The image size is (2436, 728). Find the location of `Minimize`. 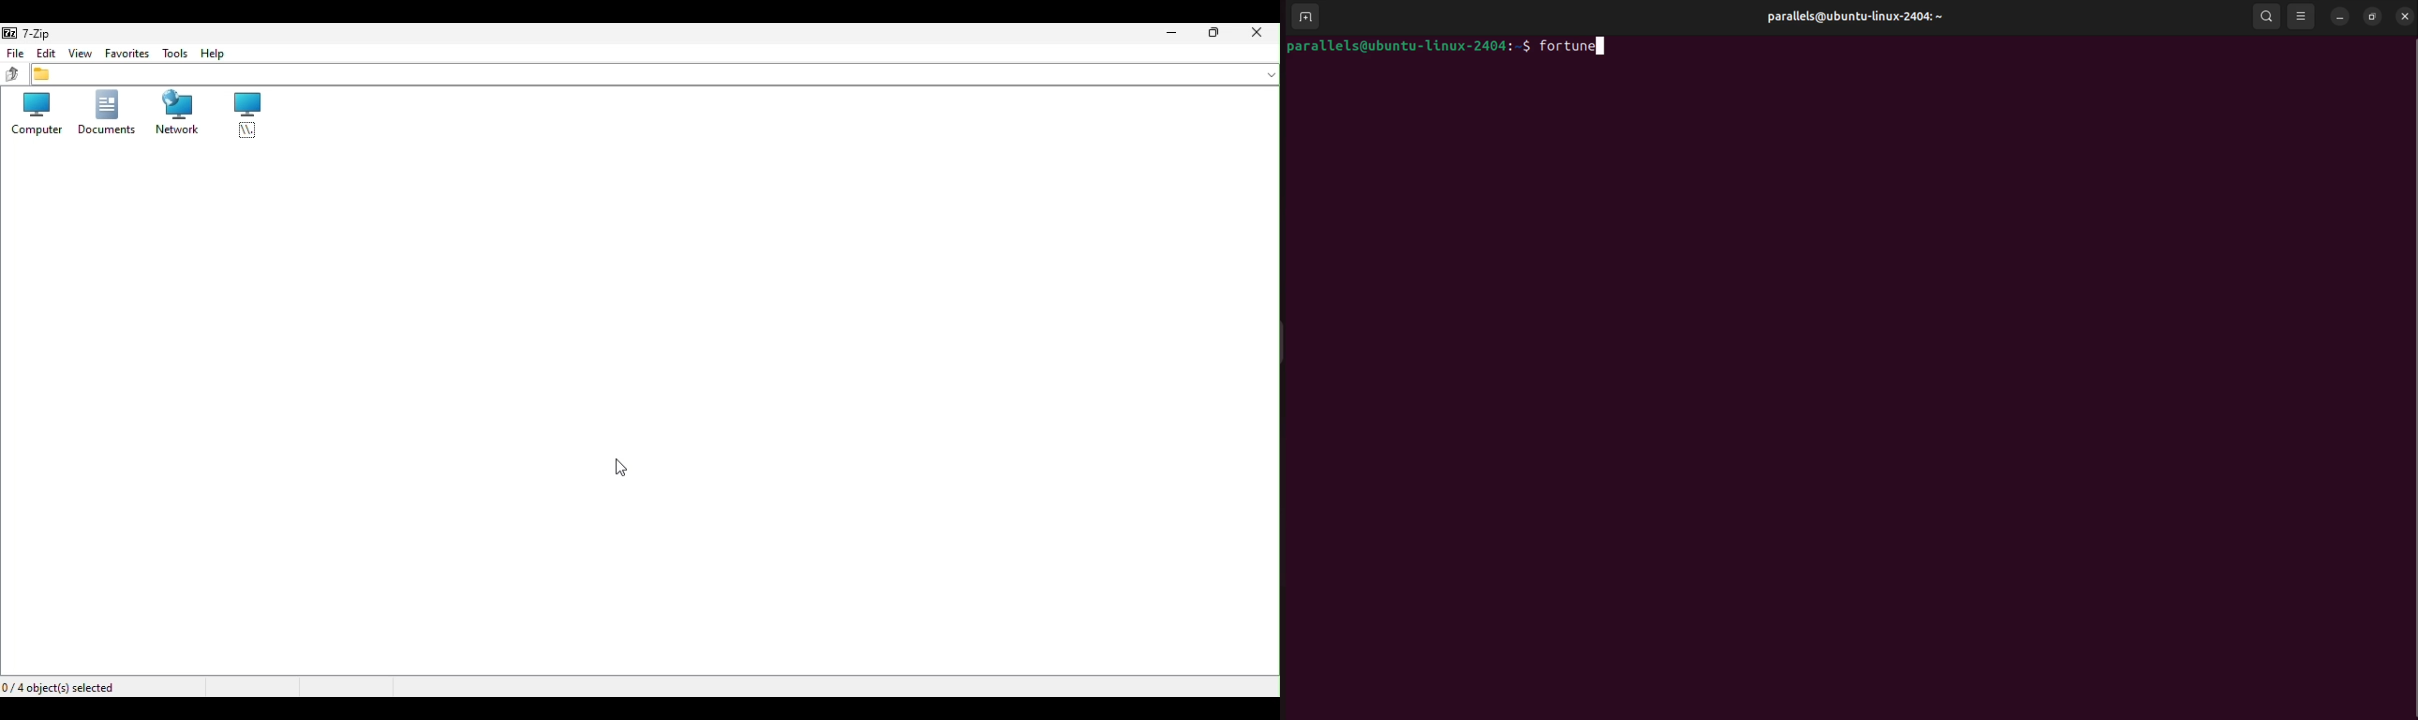

Minimize is located at coordinates (1173, 34).